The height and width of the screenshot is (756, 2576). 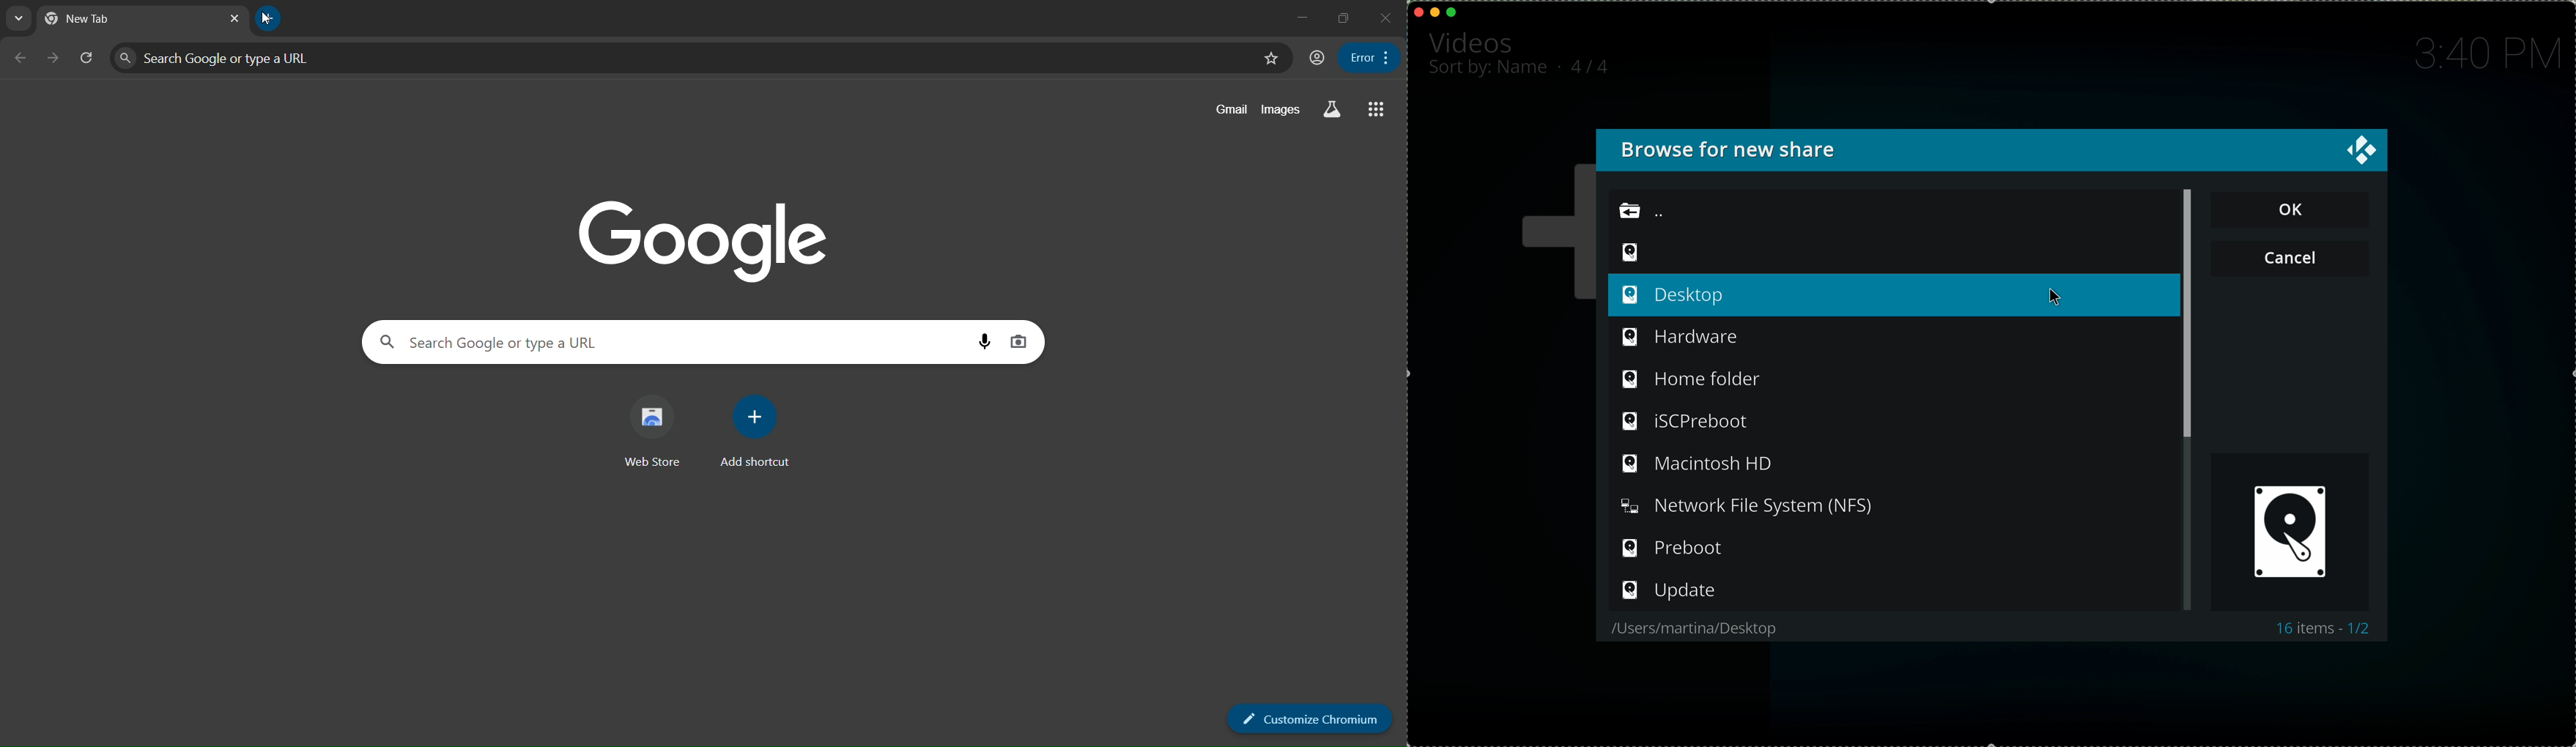 I want to click on OK, so click(x=2293, y=209).